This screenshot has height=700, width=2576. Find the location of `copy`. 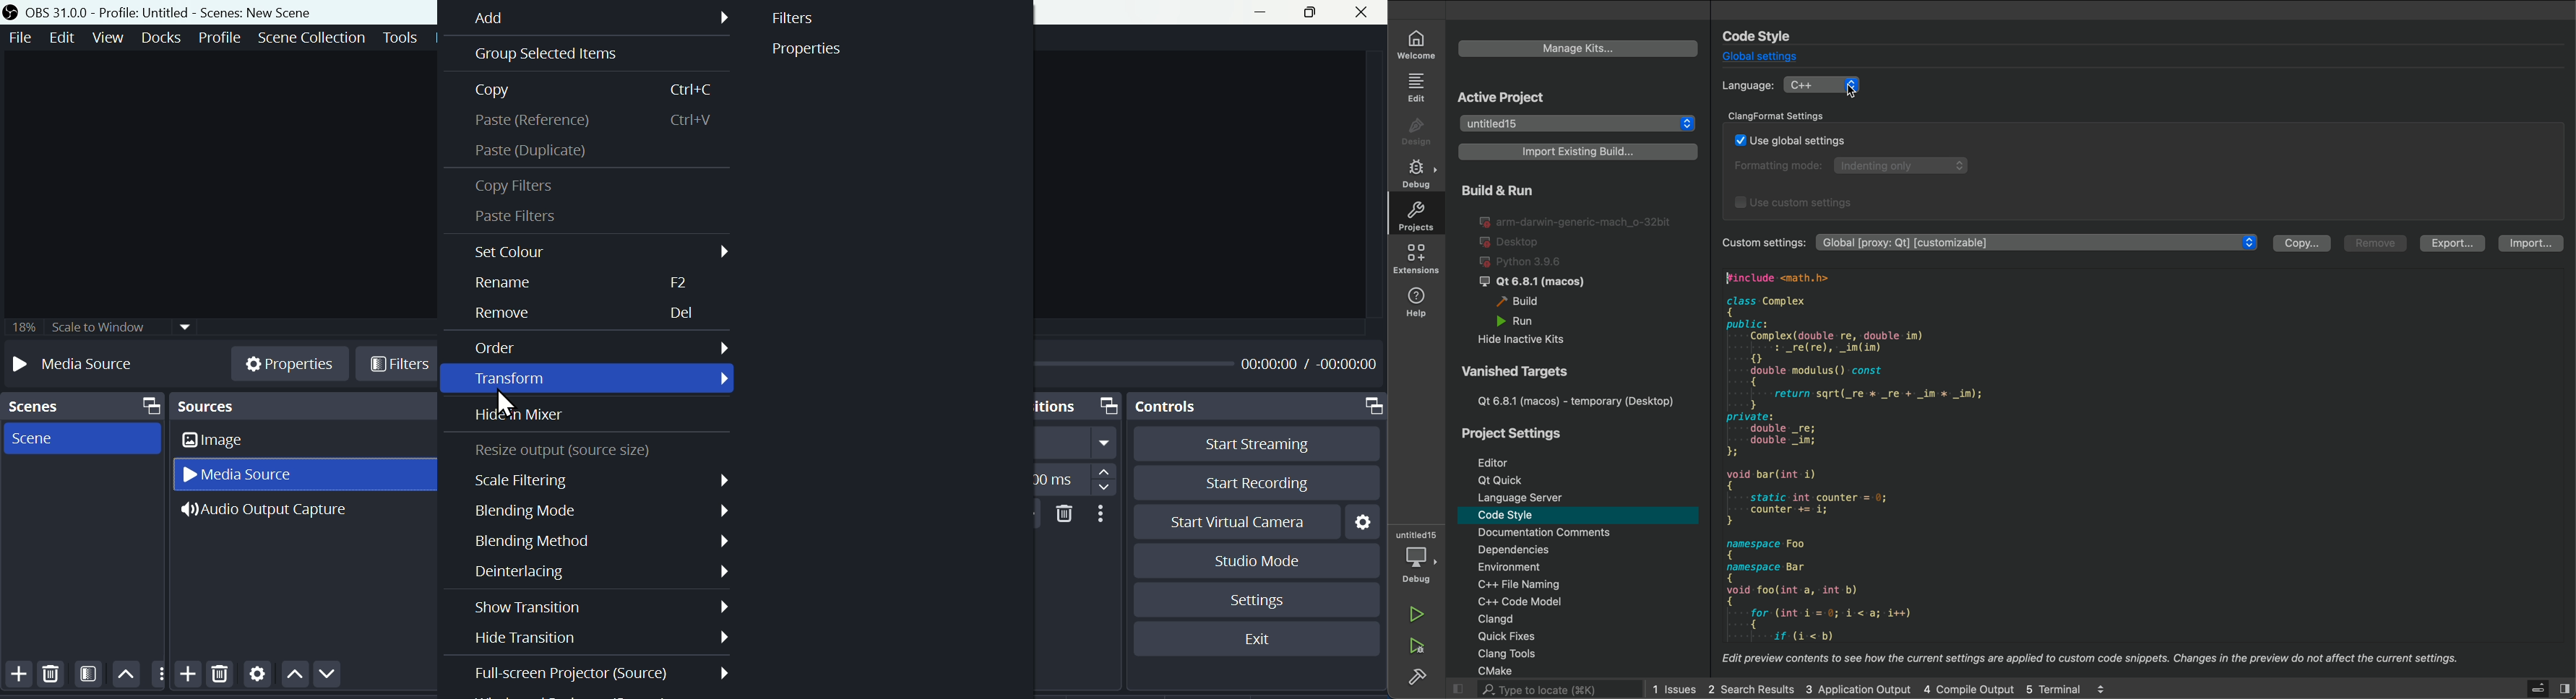

copy is located at coordinates (2301, 244).